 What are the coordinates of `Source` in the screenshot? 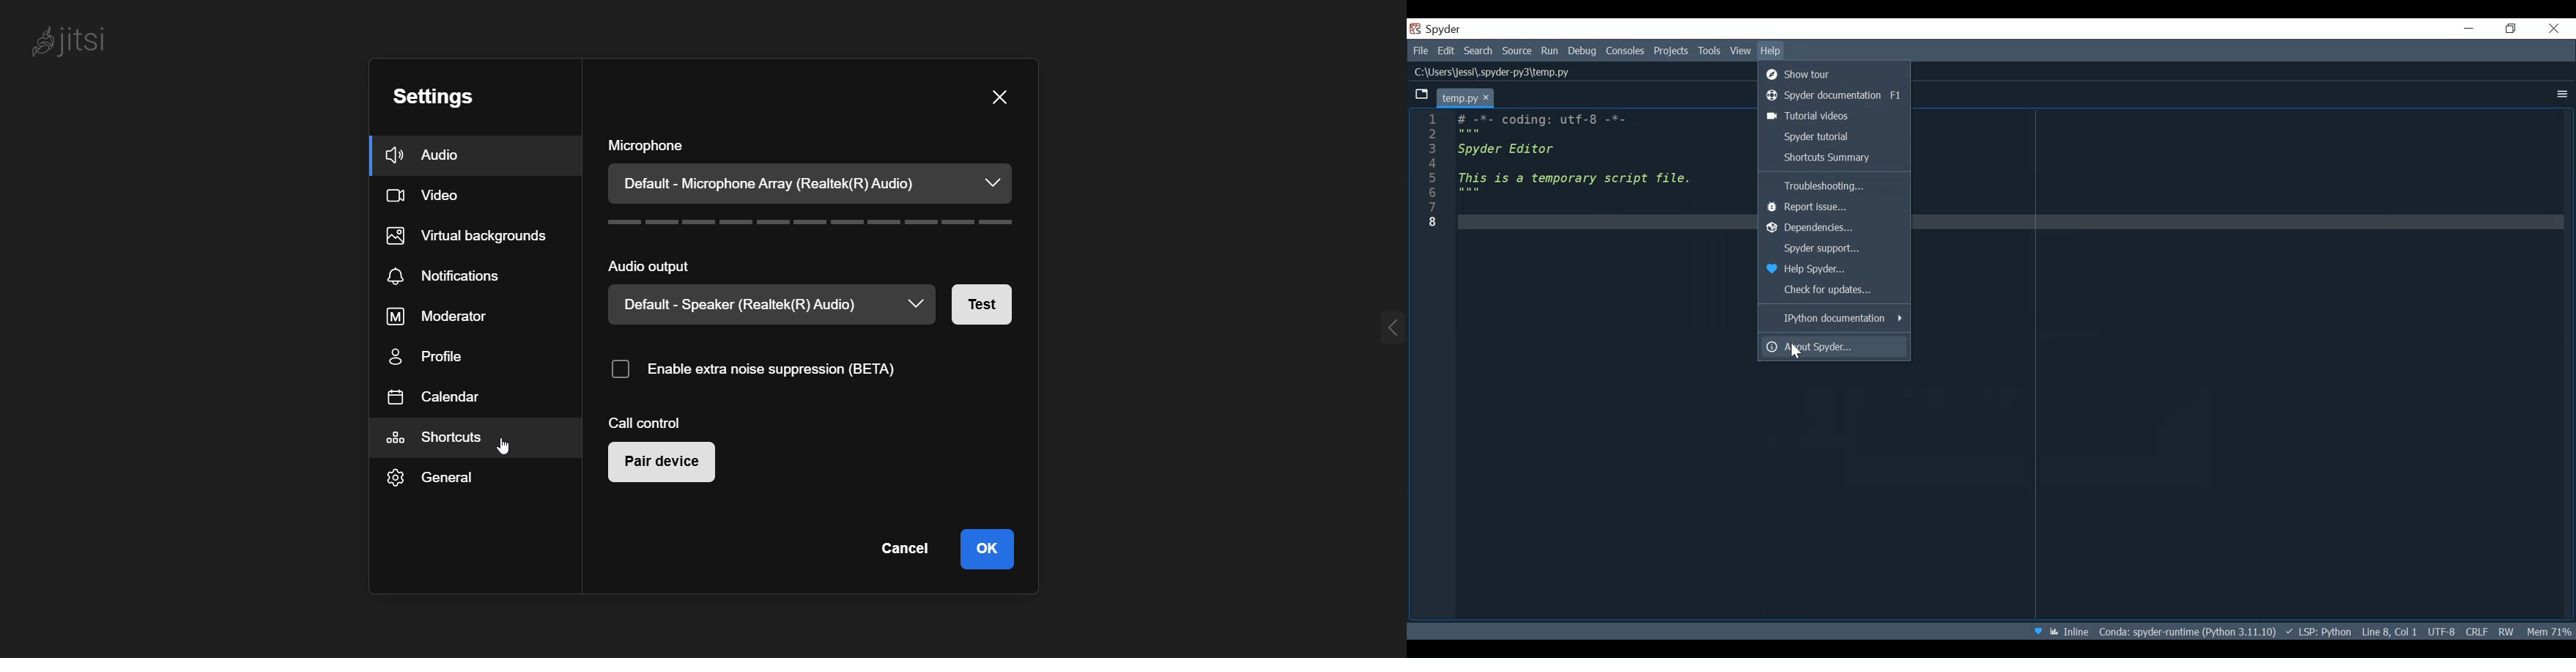 It's located at (1517, 51).